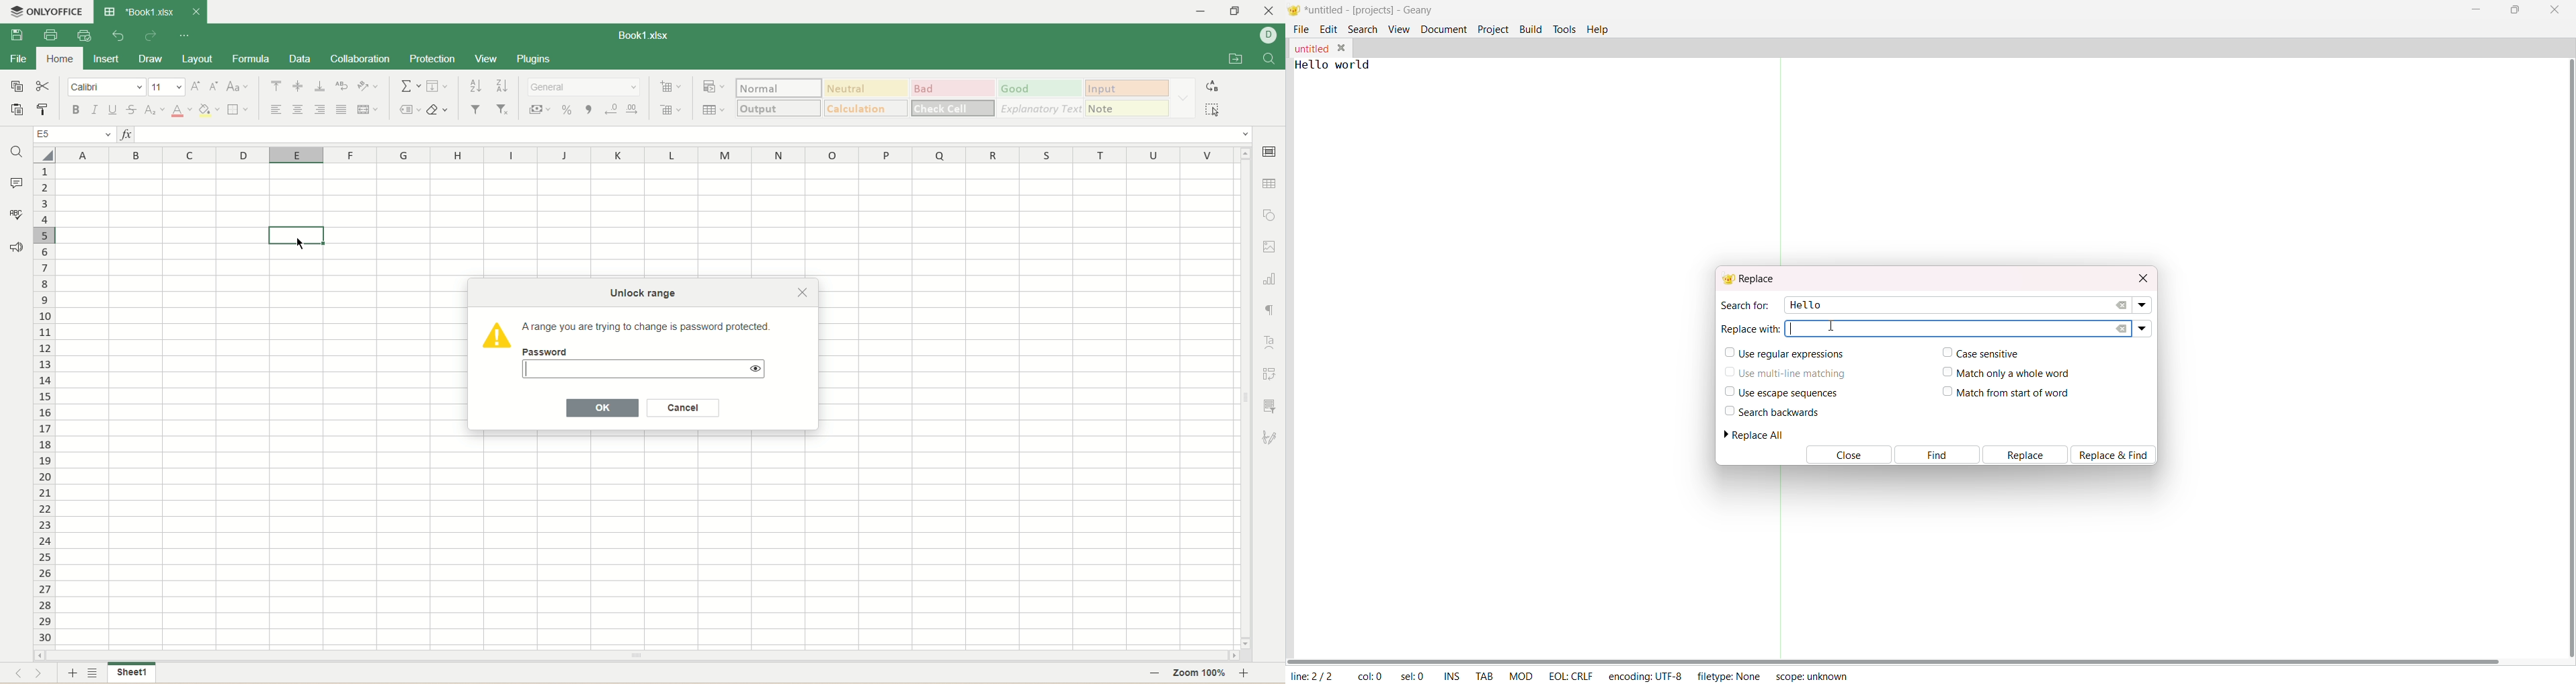 The height and width of the screenshot is (700, 2576). What do you see at coordinates (1270, 59) in the screenshot?
I see `find` at bounding box center [1270, 59].